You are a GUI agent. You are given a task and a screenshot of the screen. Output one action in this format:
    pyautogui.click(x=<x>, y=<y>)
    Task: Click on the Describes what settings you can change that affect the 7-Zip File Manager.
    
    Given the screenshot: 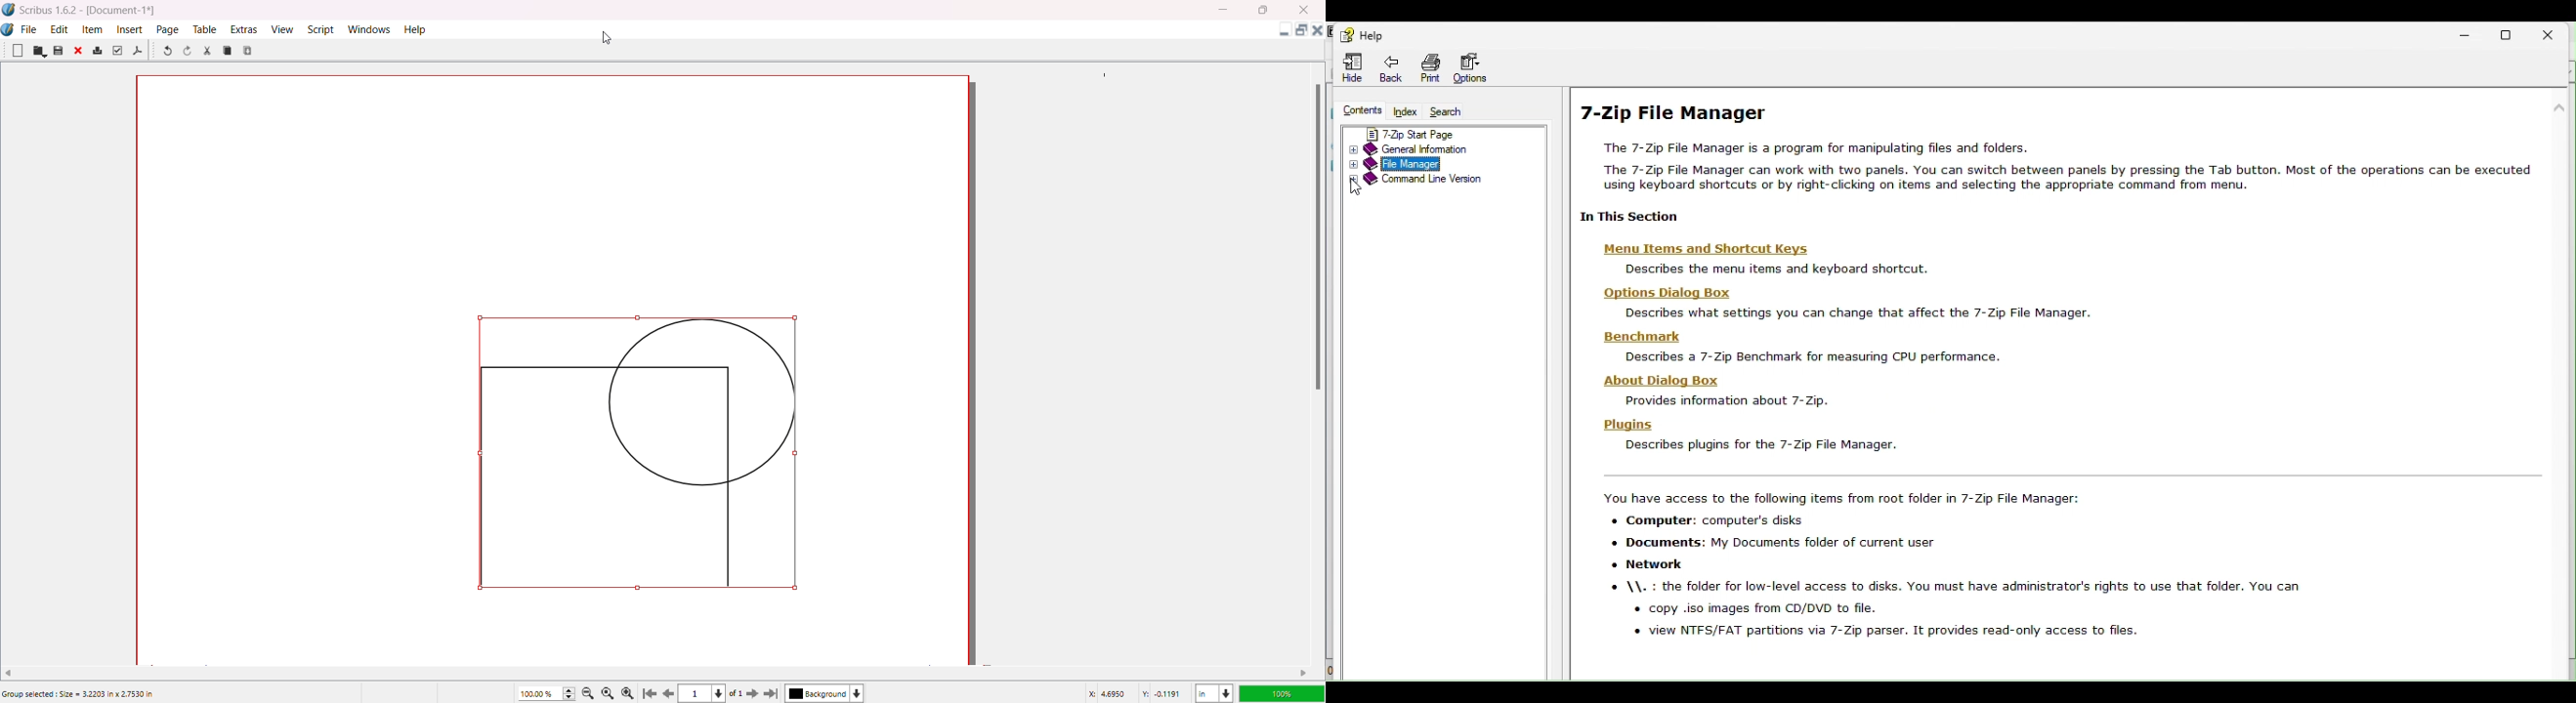 What is the action you would take?
    pyautogui.click(x=1852, y=313)
    